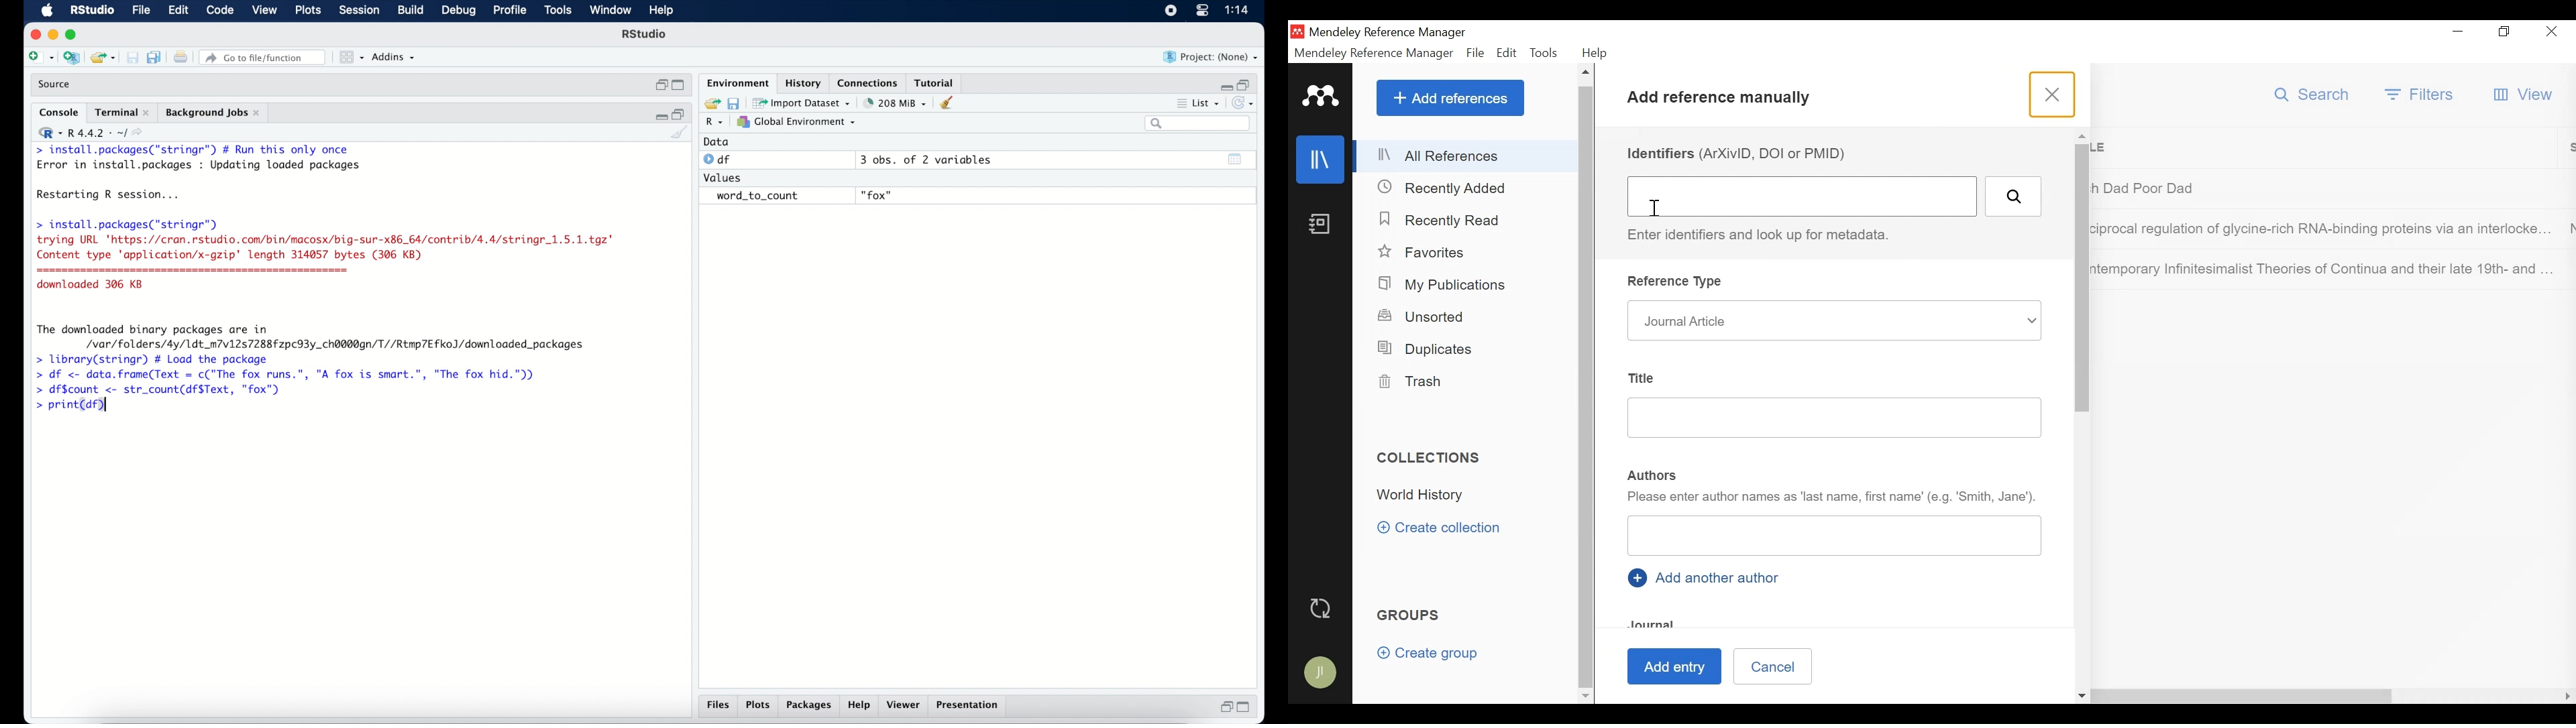 The height and width of the screenshot is (728, 2576). Describe the element at coordinates (896, 103) in the screenshot. I see `203 MB` at that location.